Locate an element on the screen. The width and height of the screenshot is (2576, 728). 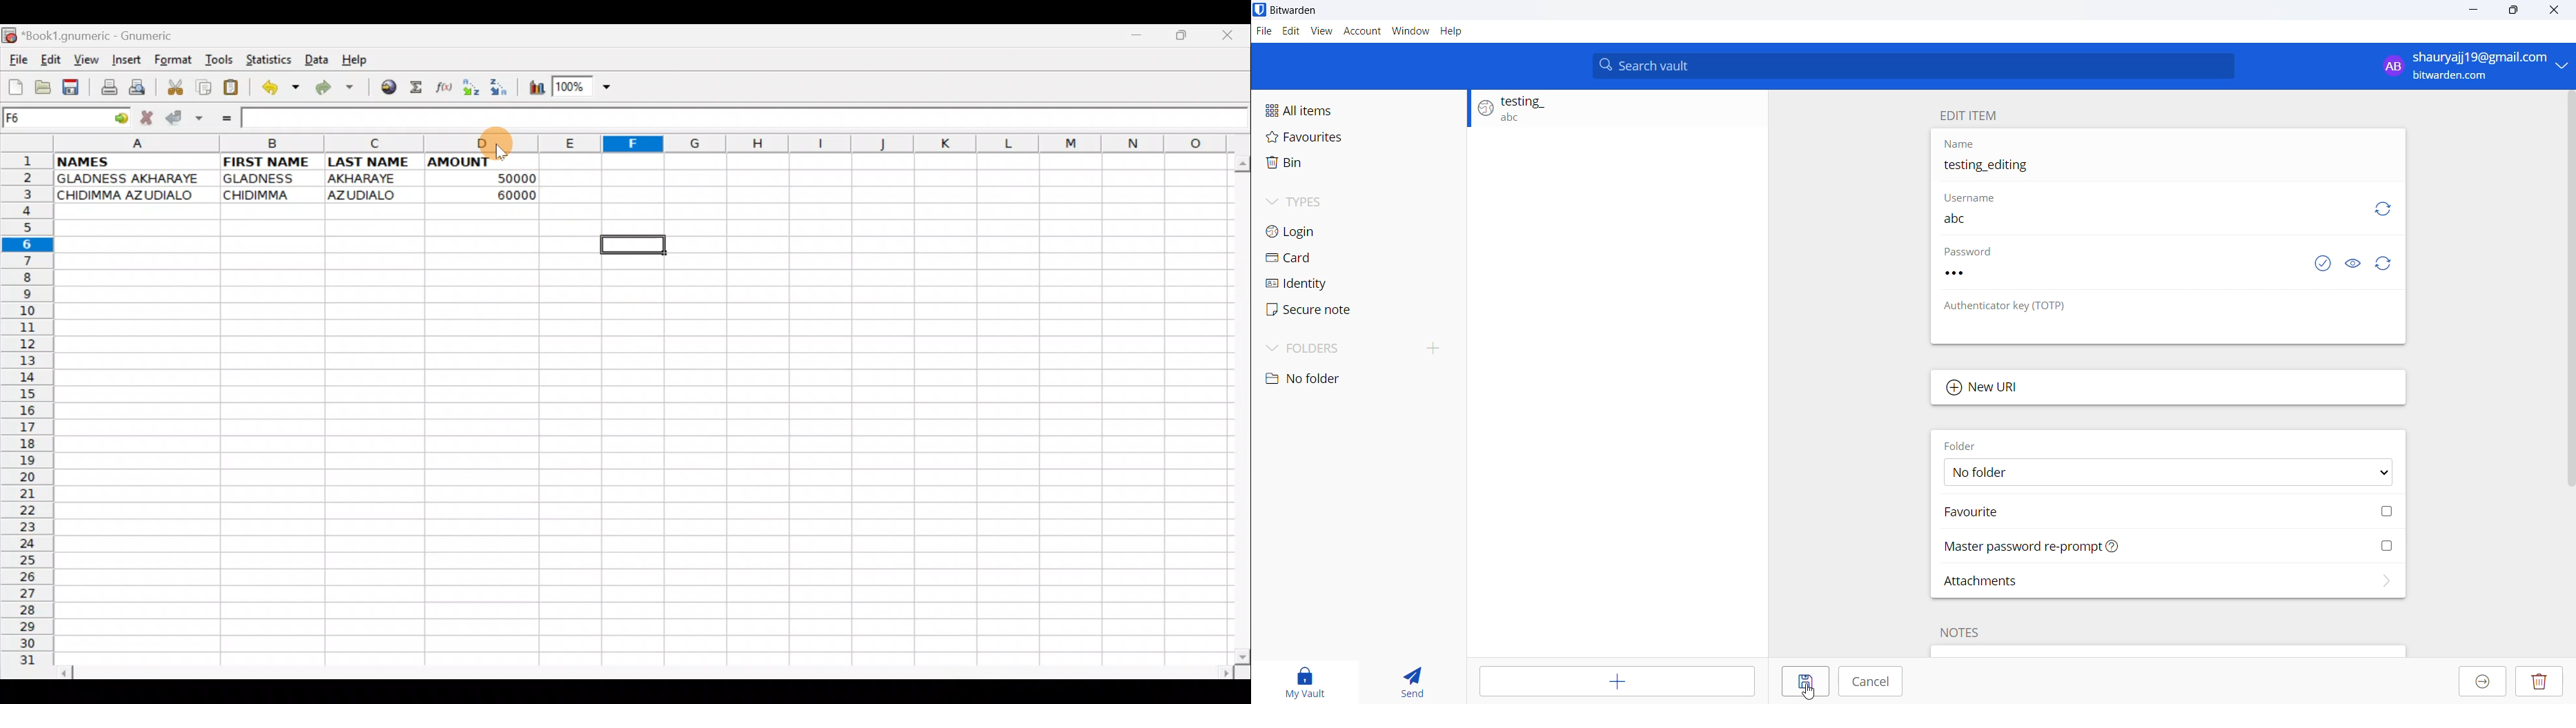
Maximize is located at coordinates (1182, 38).